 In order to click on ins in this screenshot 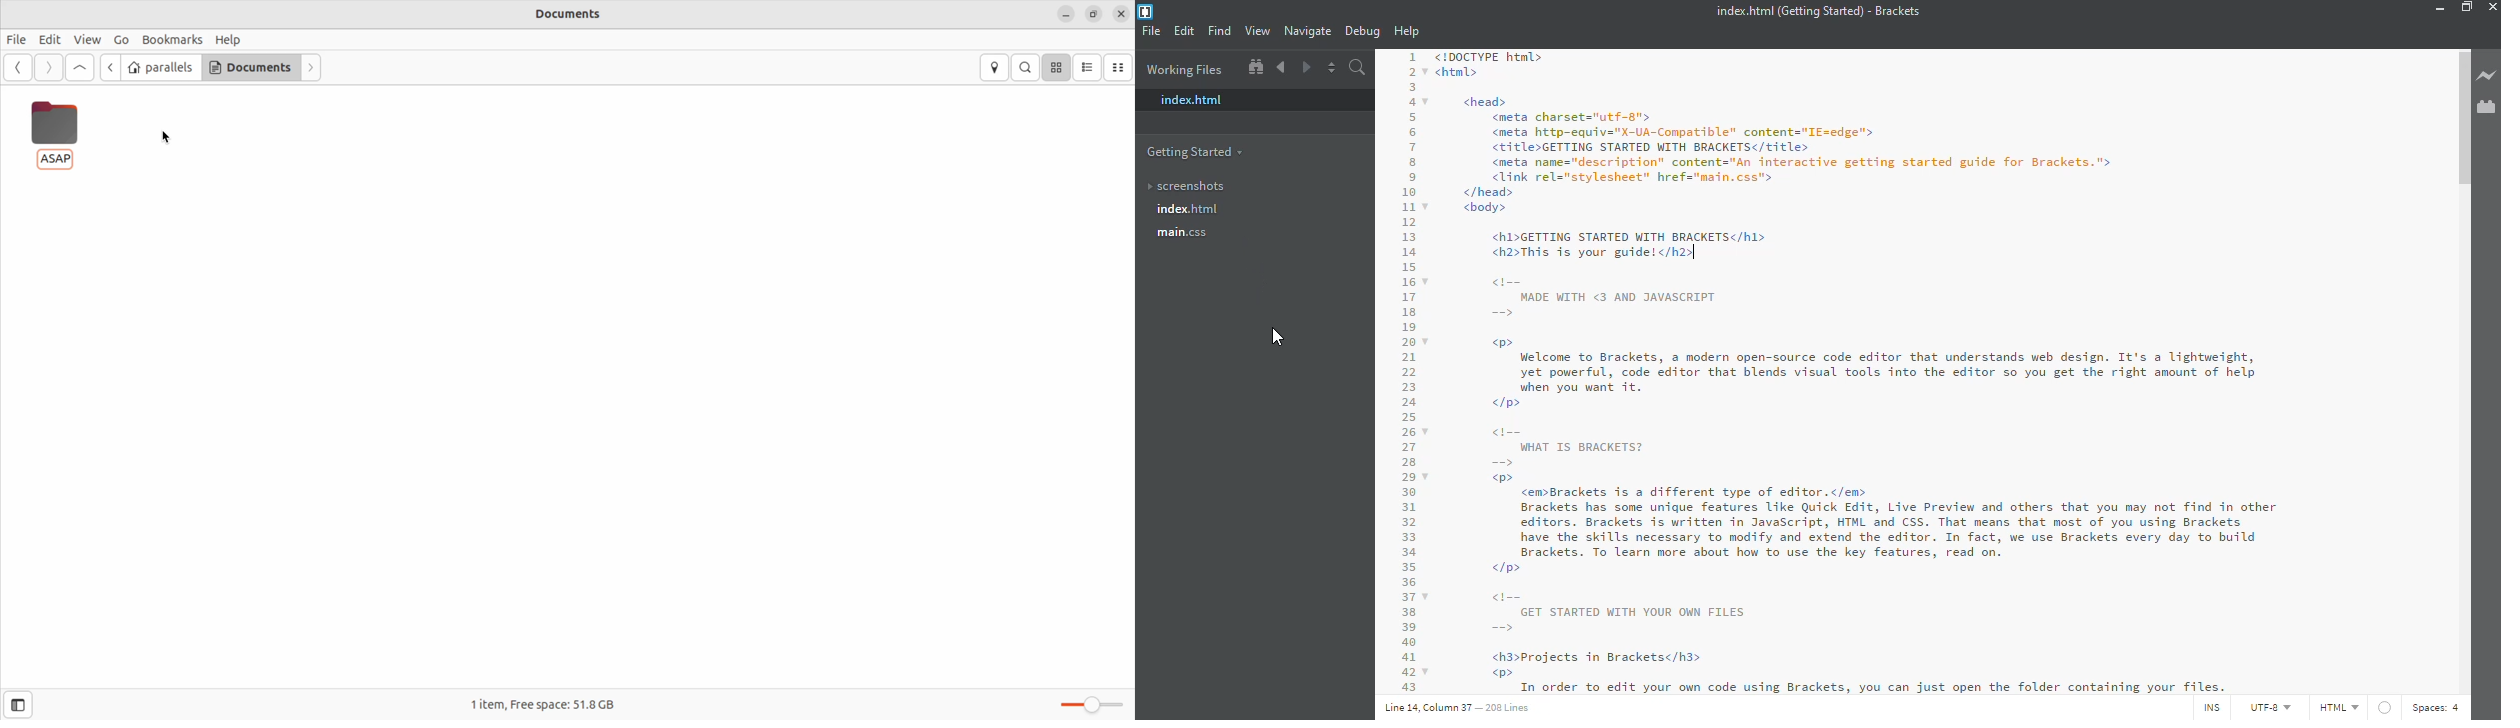, I will do `click(2209, 706)`.